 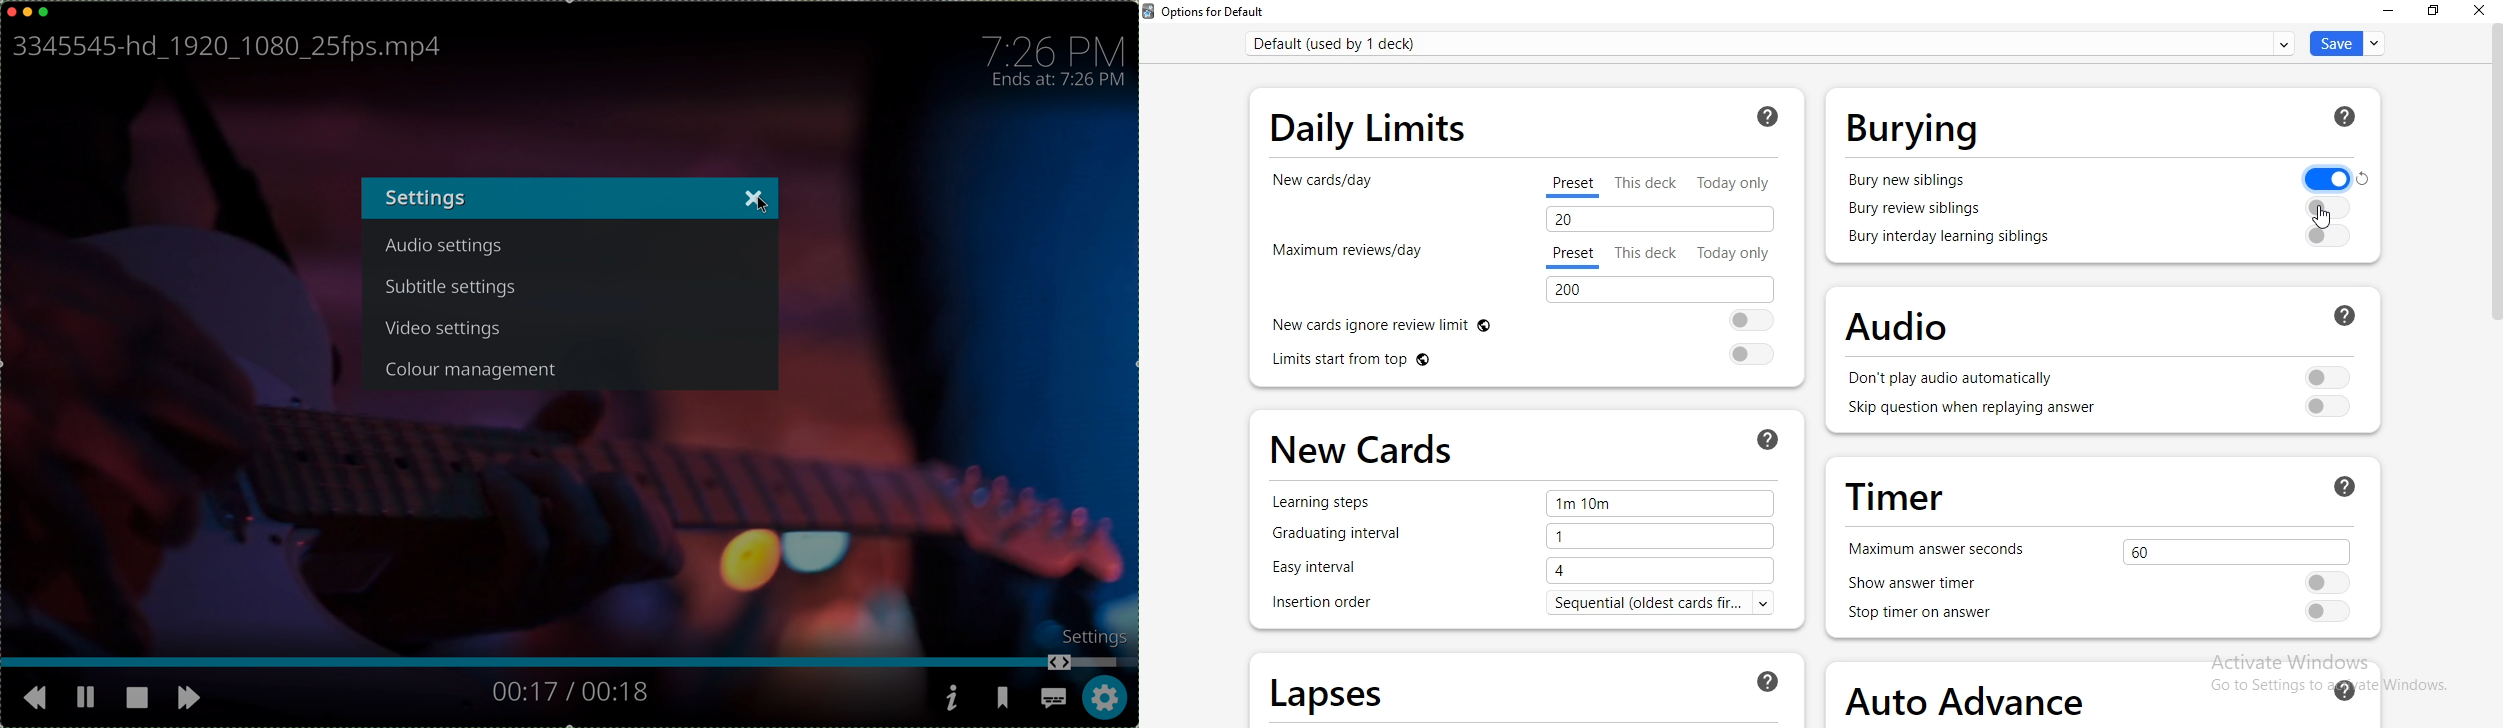 What do you see at coordinates (2343, 687) in the screenshot?
I see `ask` at bounding box center [2343, 687].